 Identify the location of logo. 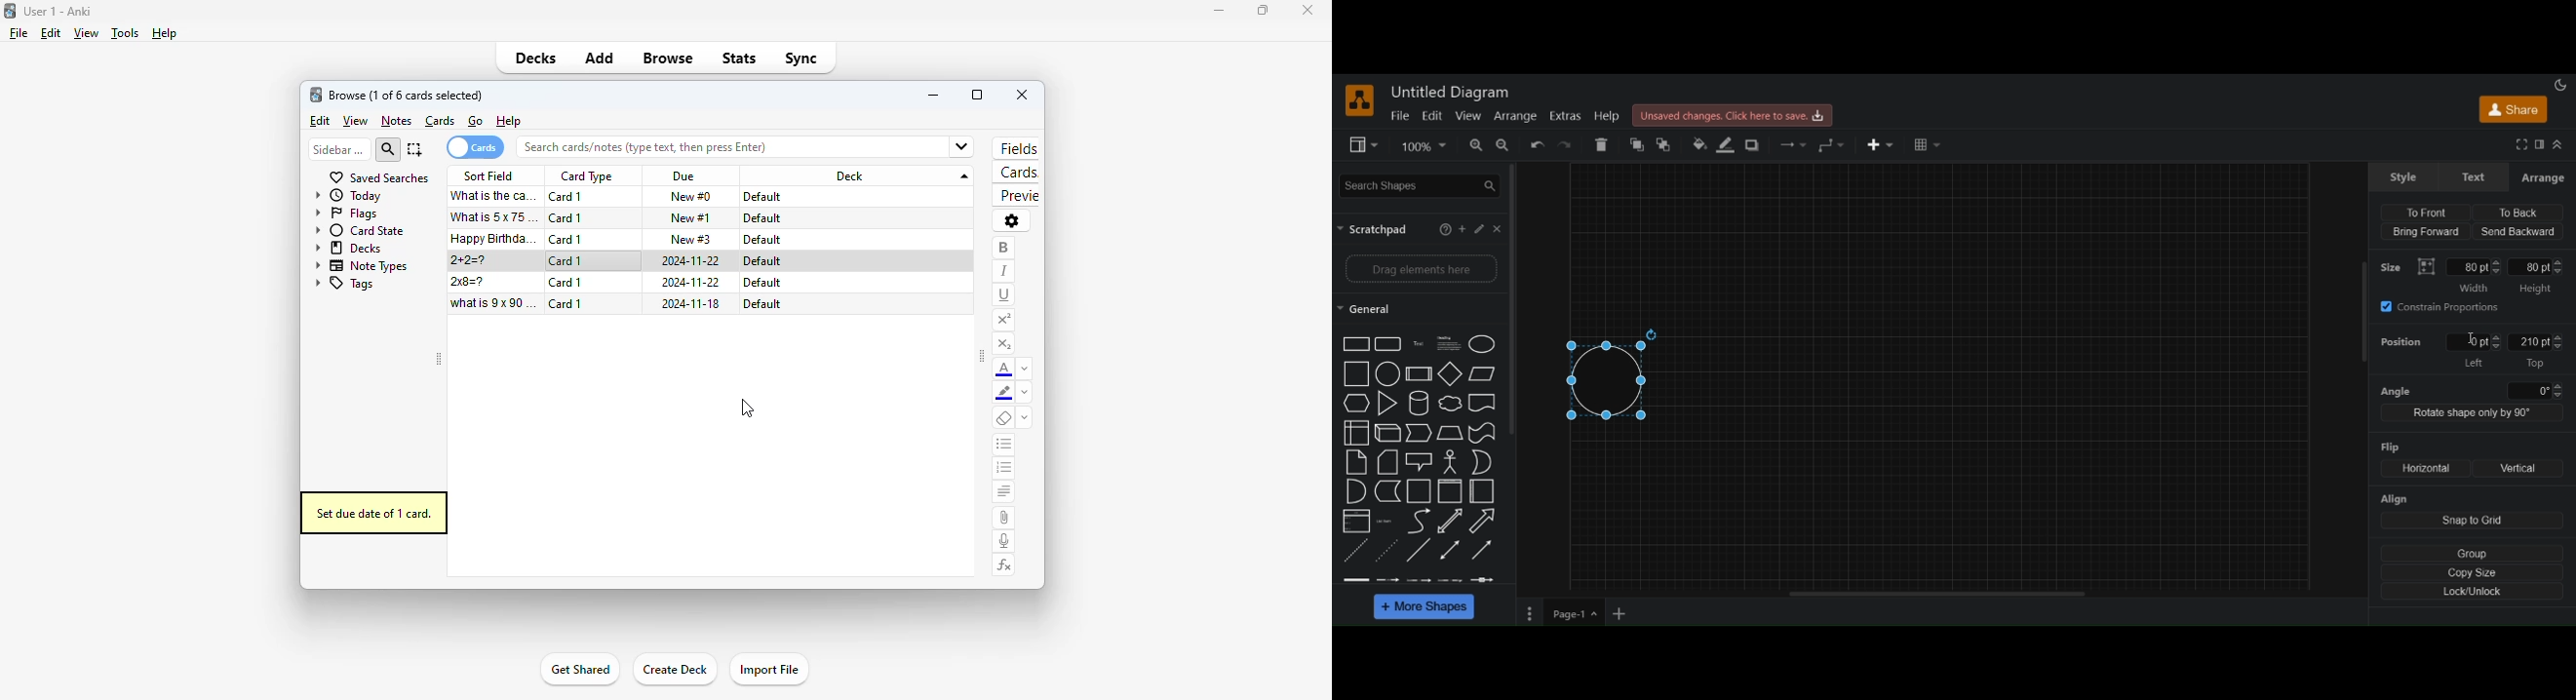
(10, 10).